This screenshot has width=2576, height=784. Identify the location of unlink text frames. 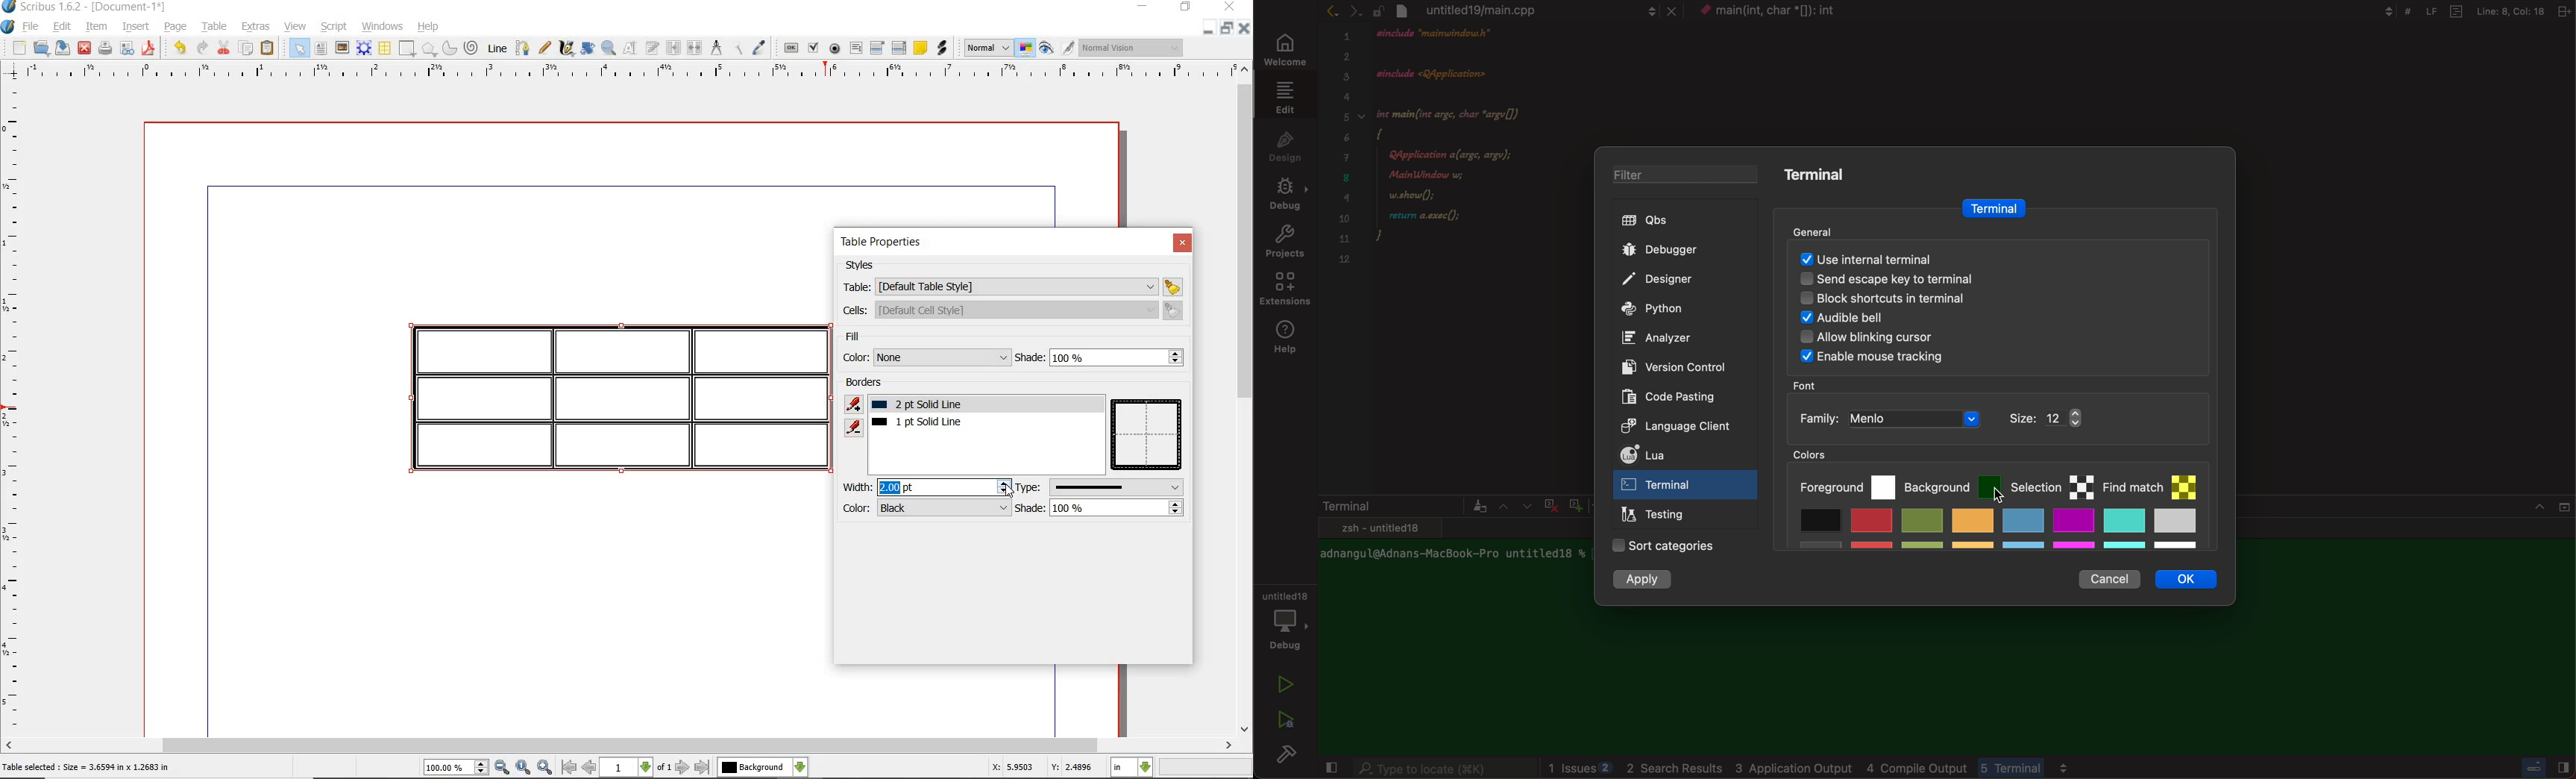
(695, 48).